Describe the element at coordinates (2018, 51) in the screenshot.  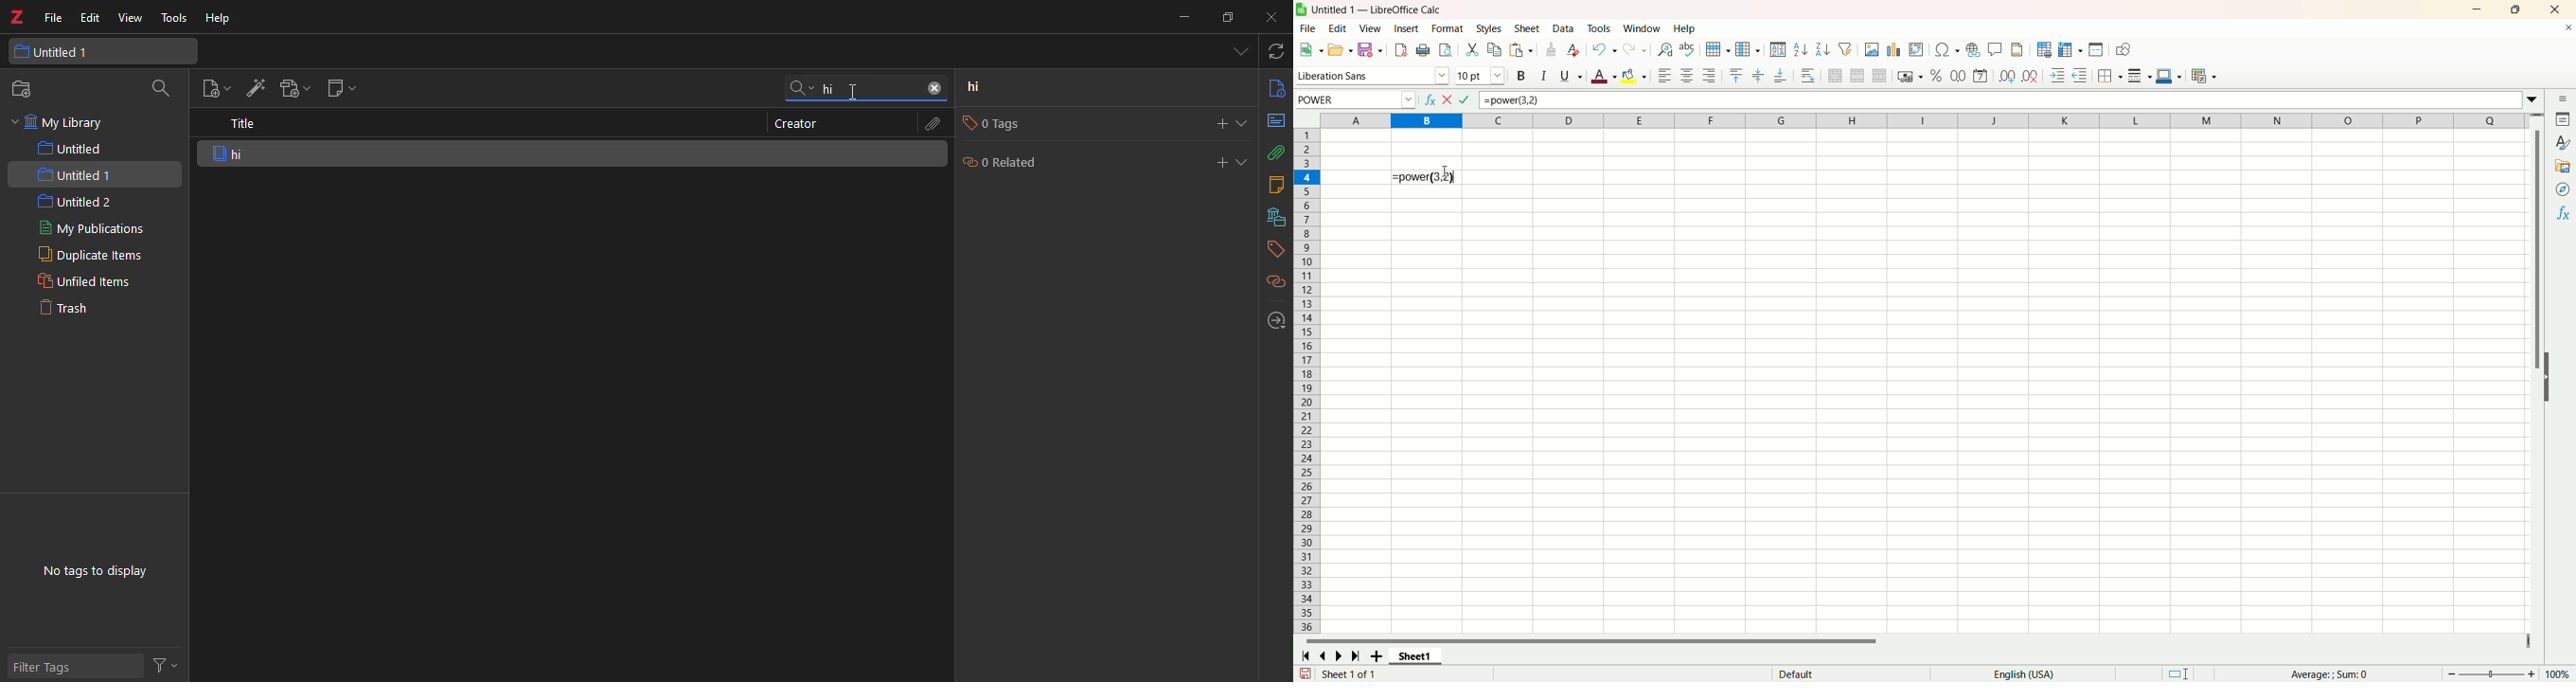
I see `header and footer` at that location.